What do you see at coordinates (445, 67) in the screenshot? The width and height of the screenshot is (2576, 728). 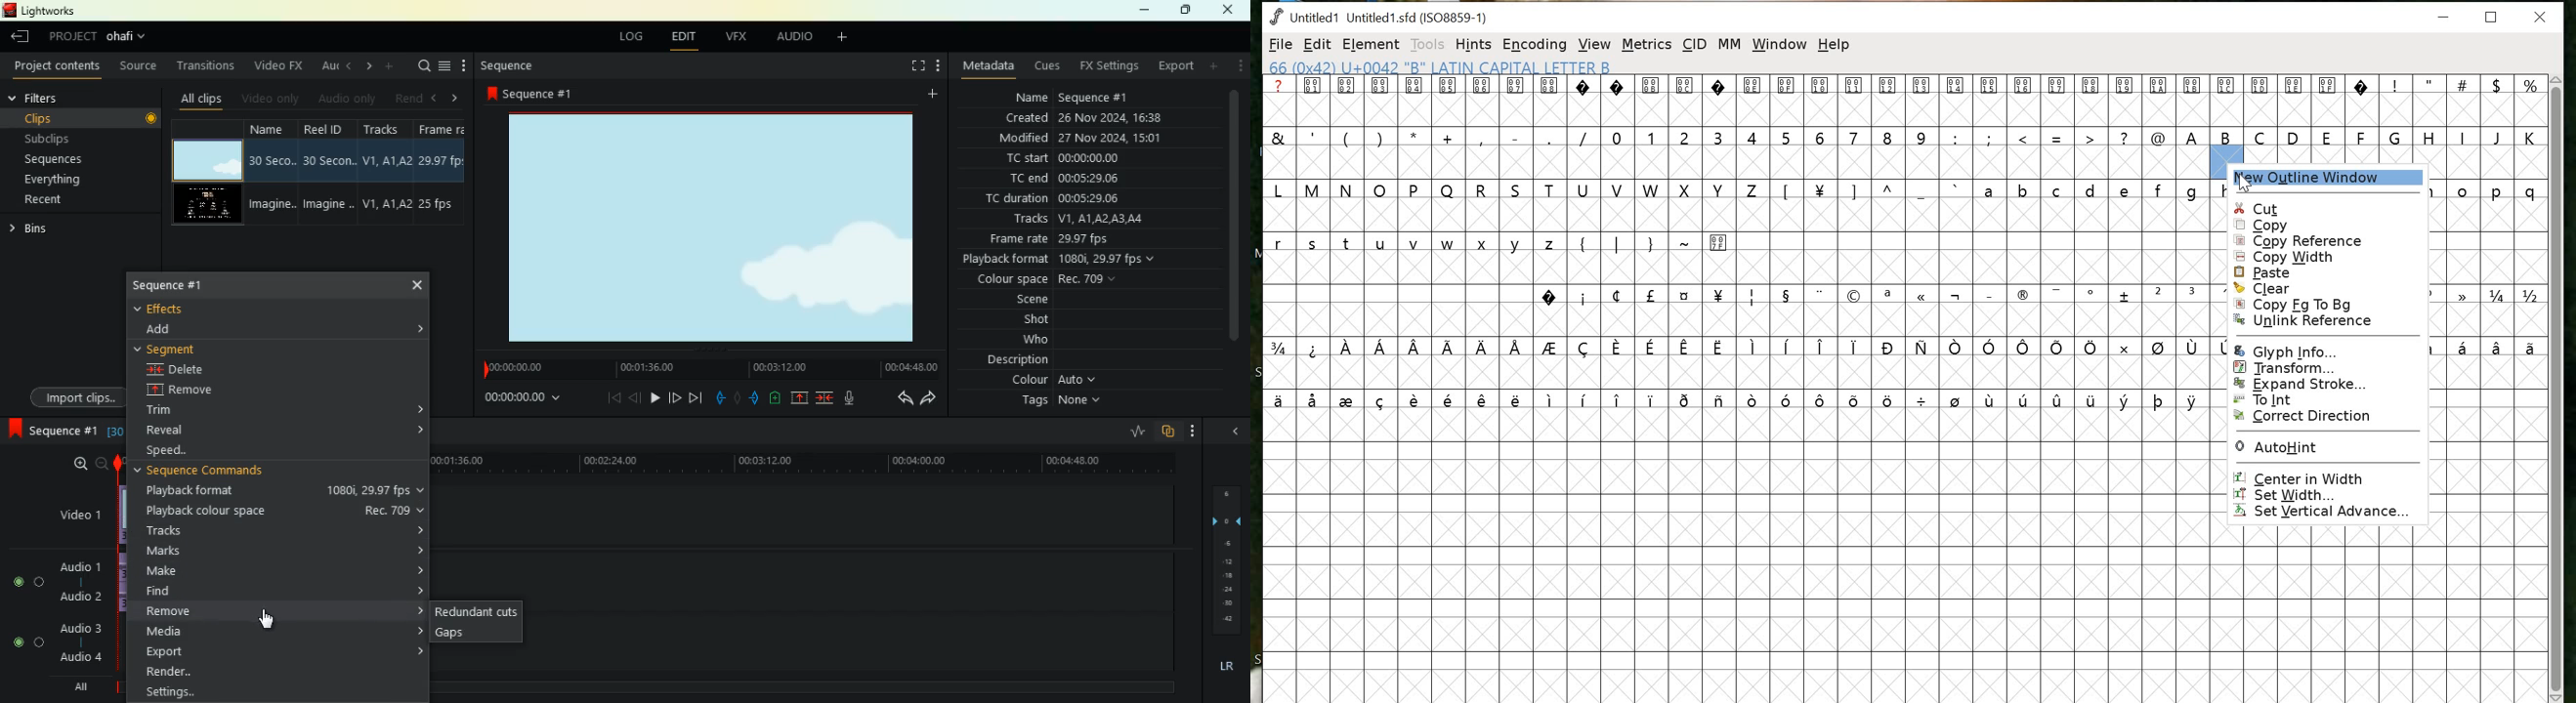 I see `menu` at bounding box center [445, 67].